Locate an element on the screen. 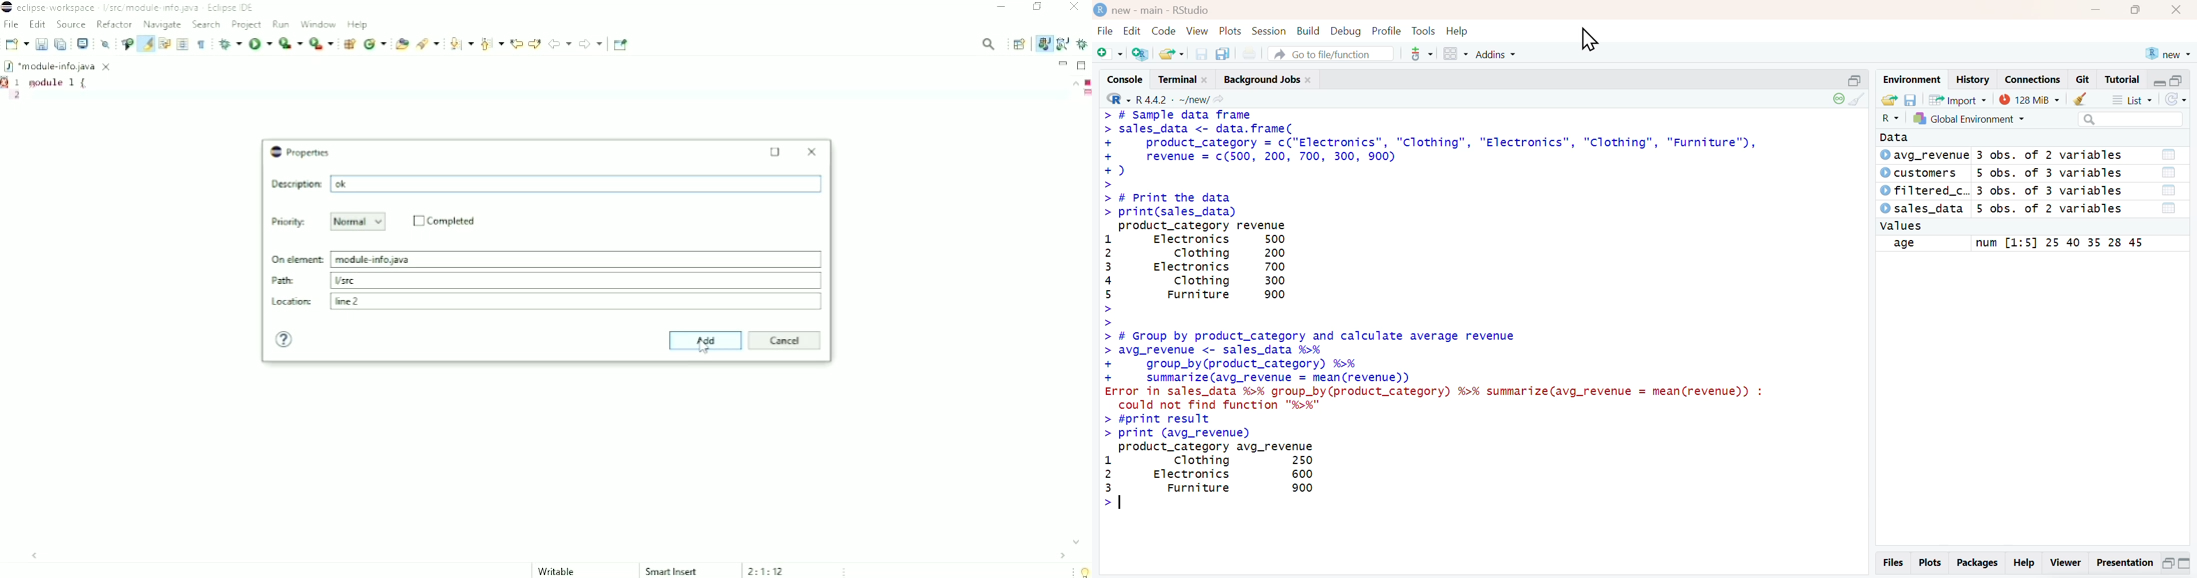 This screenshot has height=588, width=2212. View is located at coordinates (1198, 32).